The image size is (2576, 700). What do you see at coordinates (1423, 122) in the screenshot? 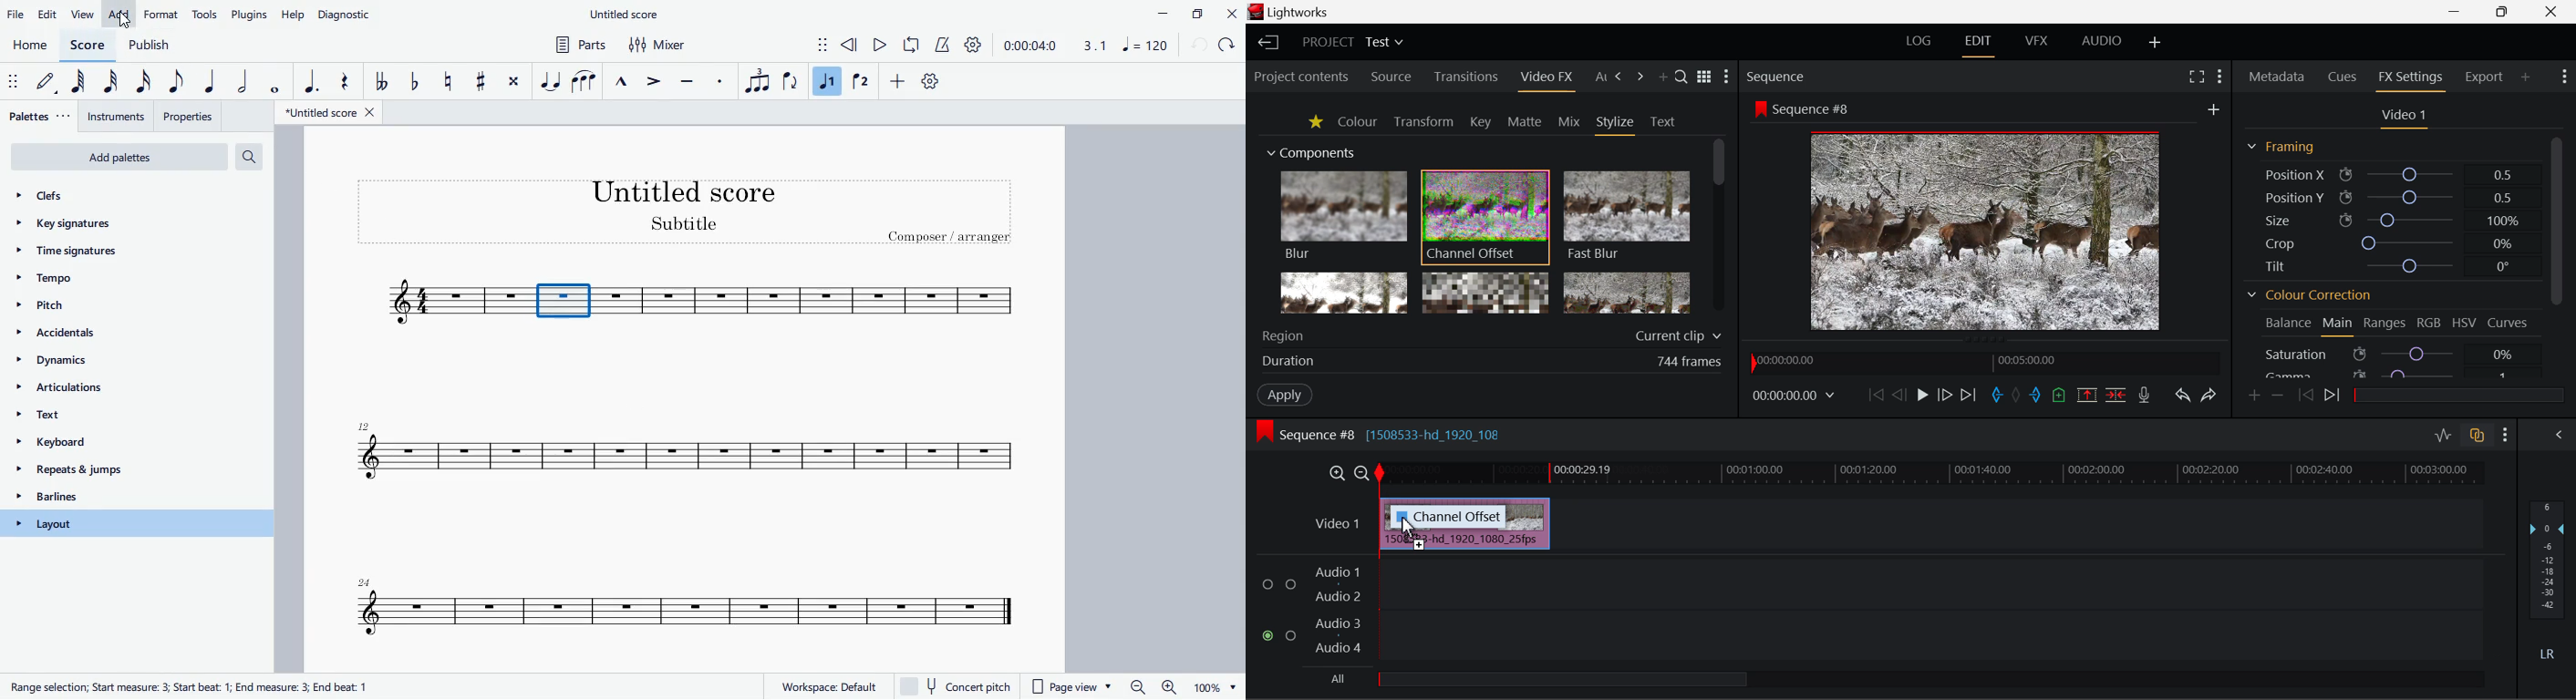
I see `Transform` at bounding box center [1423, 122].